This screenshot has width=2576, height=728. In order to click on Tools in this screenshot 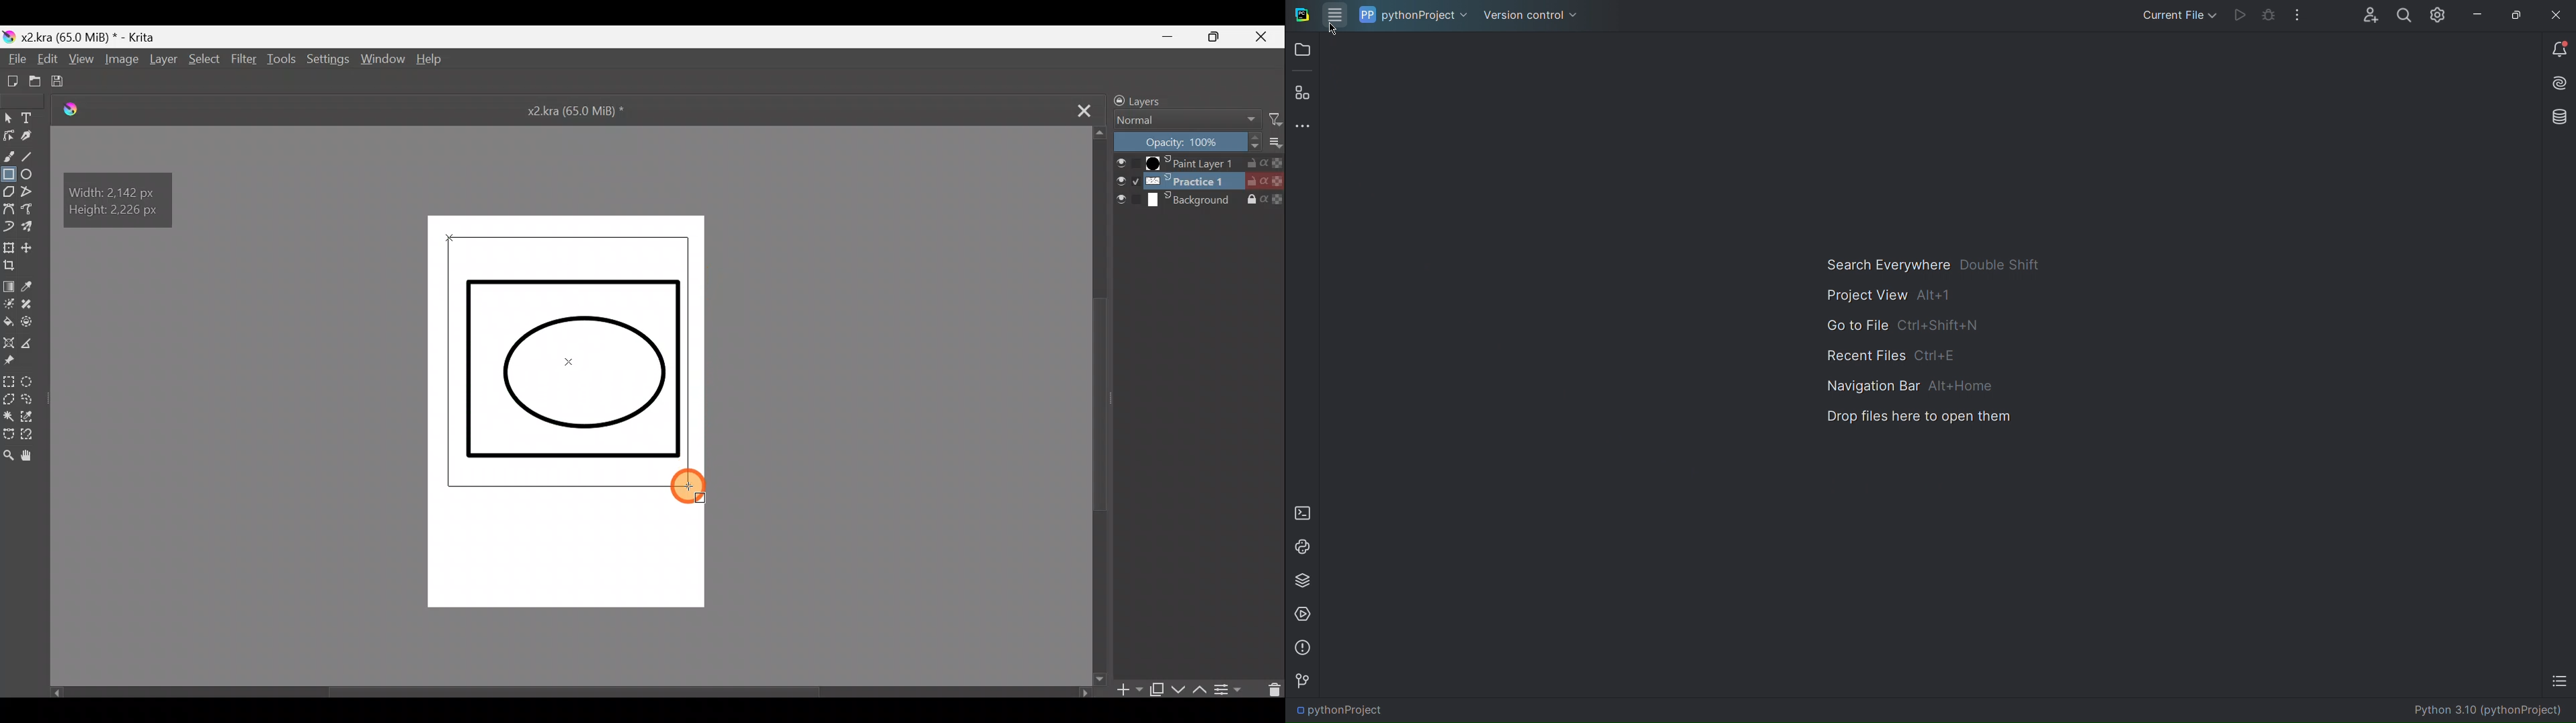, I will do `click(282, 59)`.